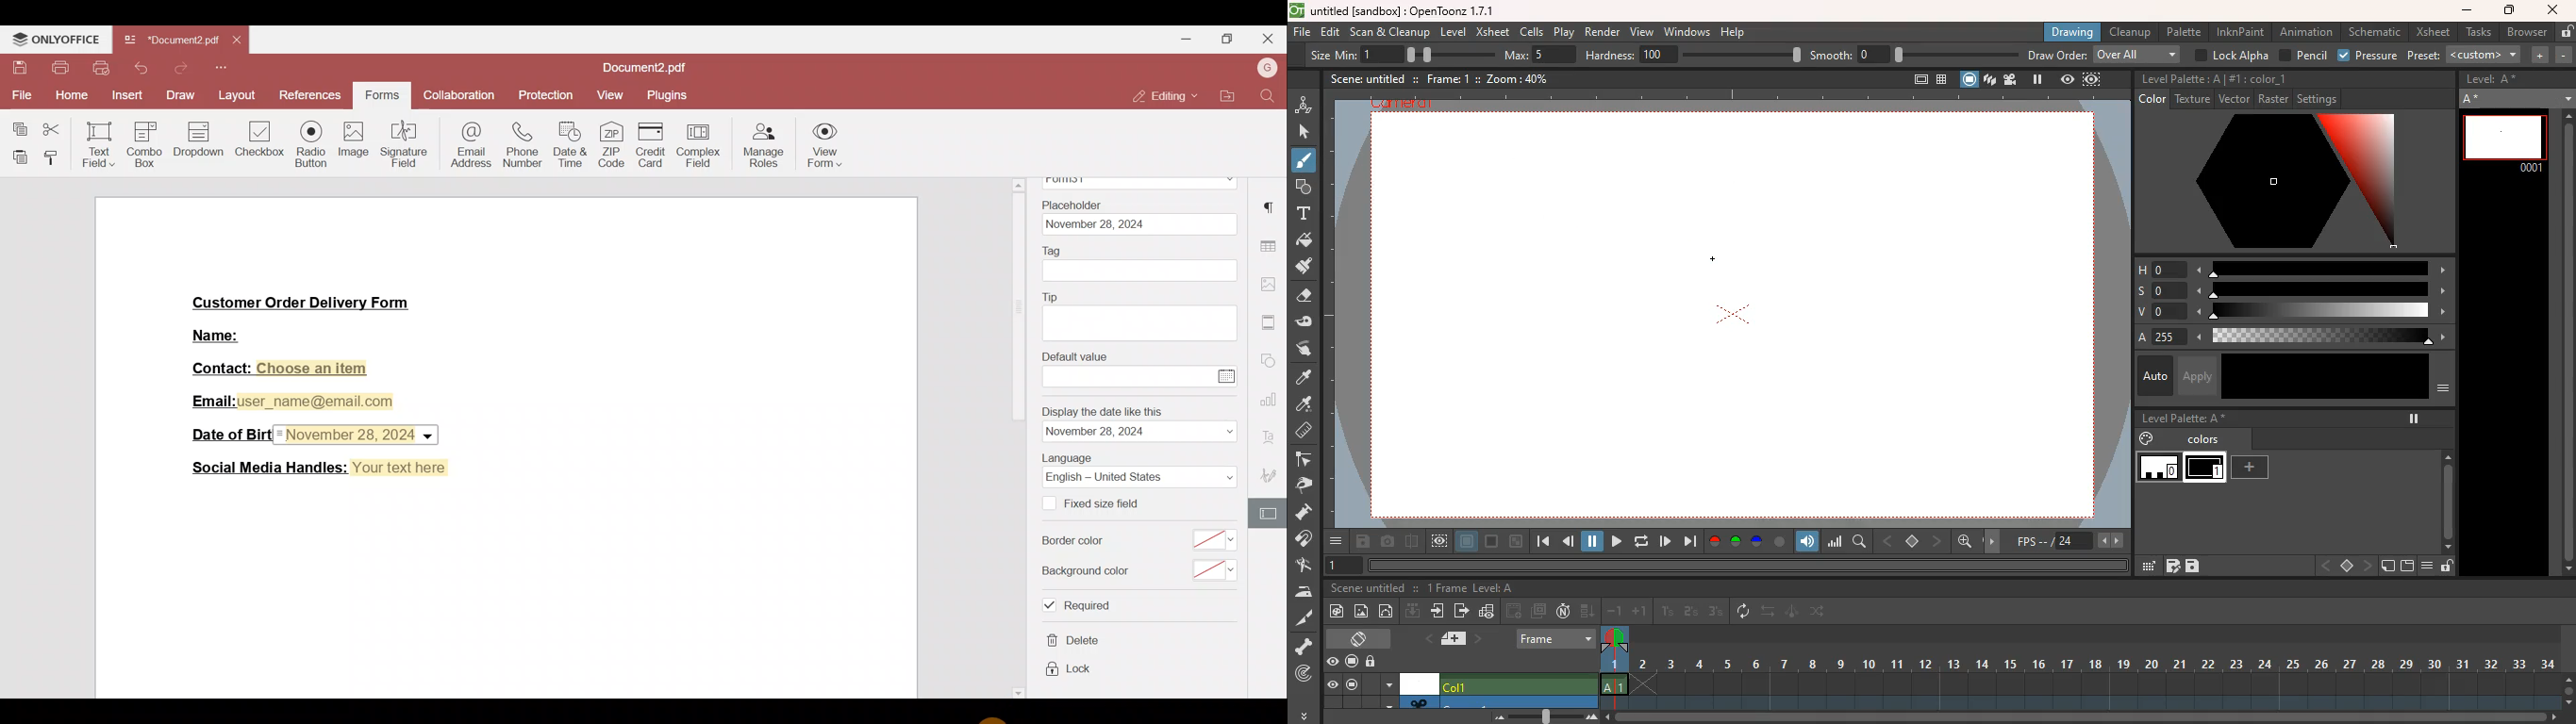 This screenshot has height=728, width=2576. Describe the element at coordinates (1938, 540) in the screenshot. I see `front` at that location.